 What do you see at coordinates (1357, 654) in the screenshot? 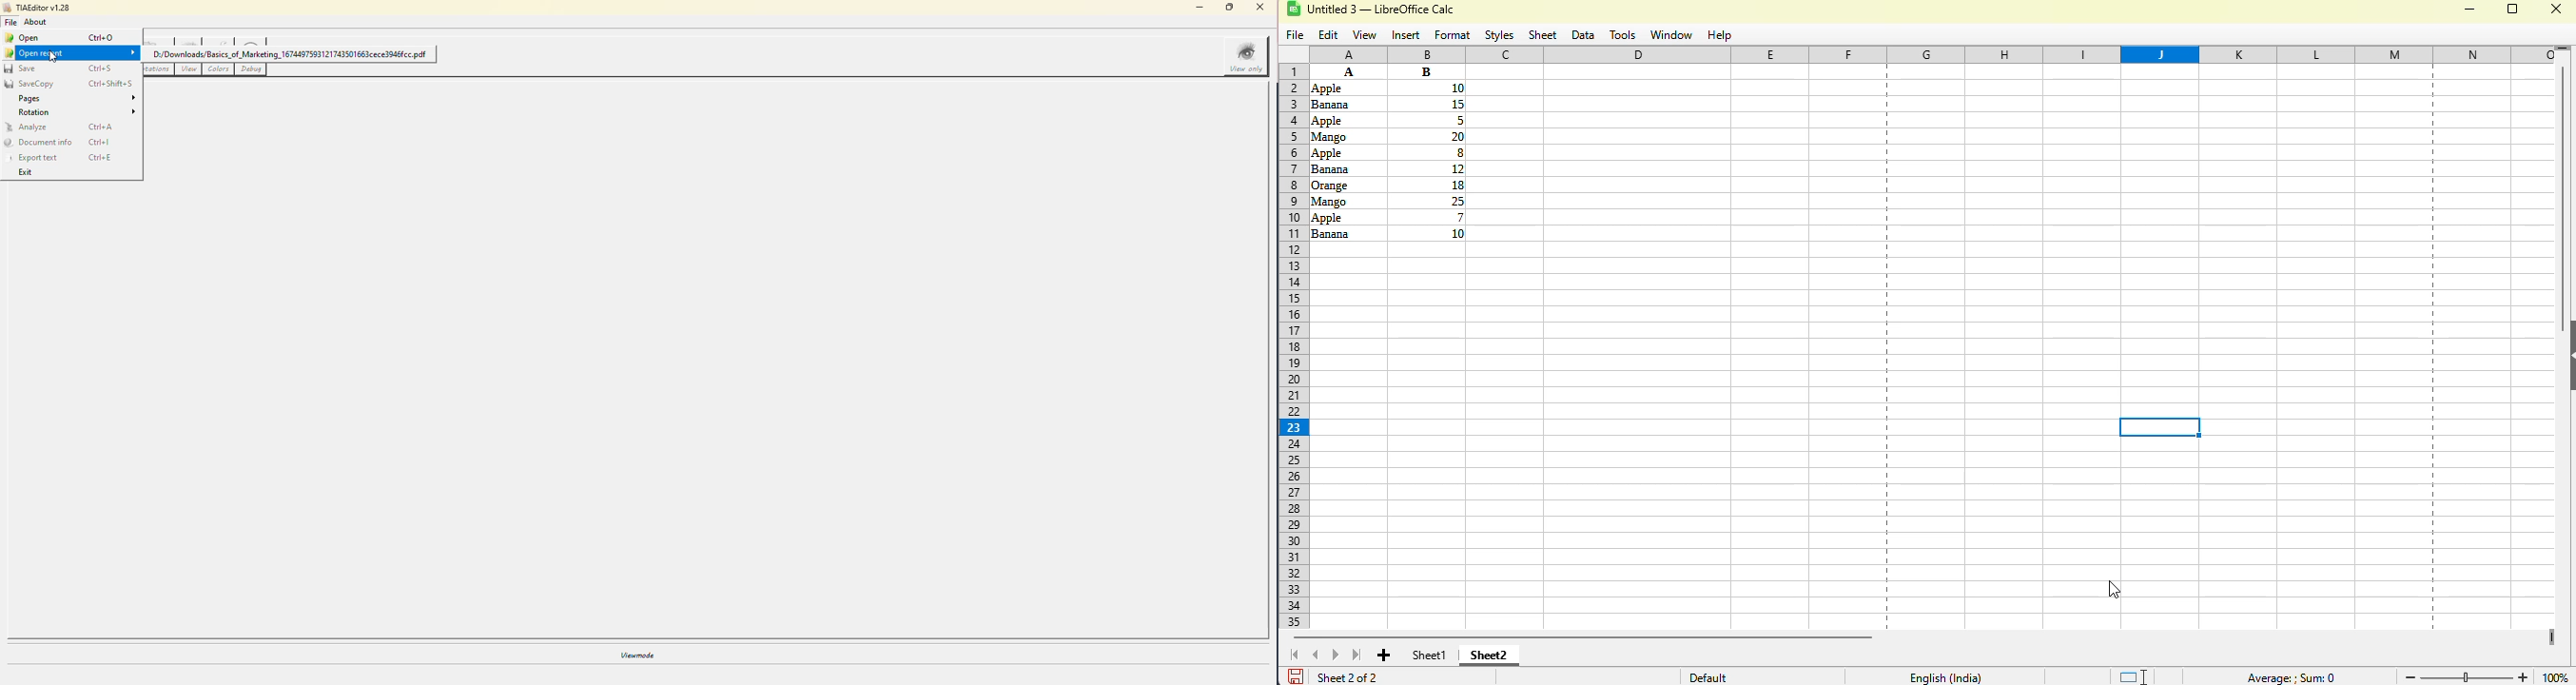
I see `scroll to last sheet` at bounding box center [1357, 654].